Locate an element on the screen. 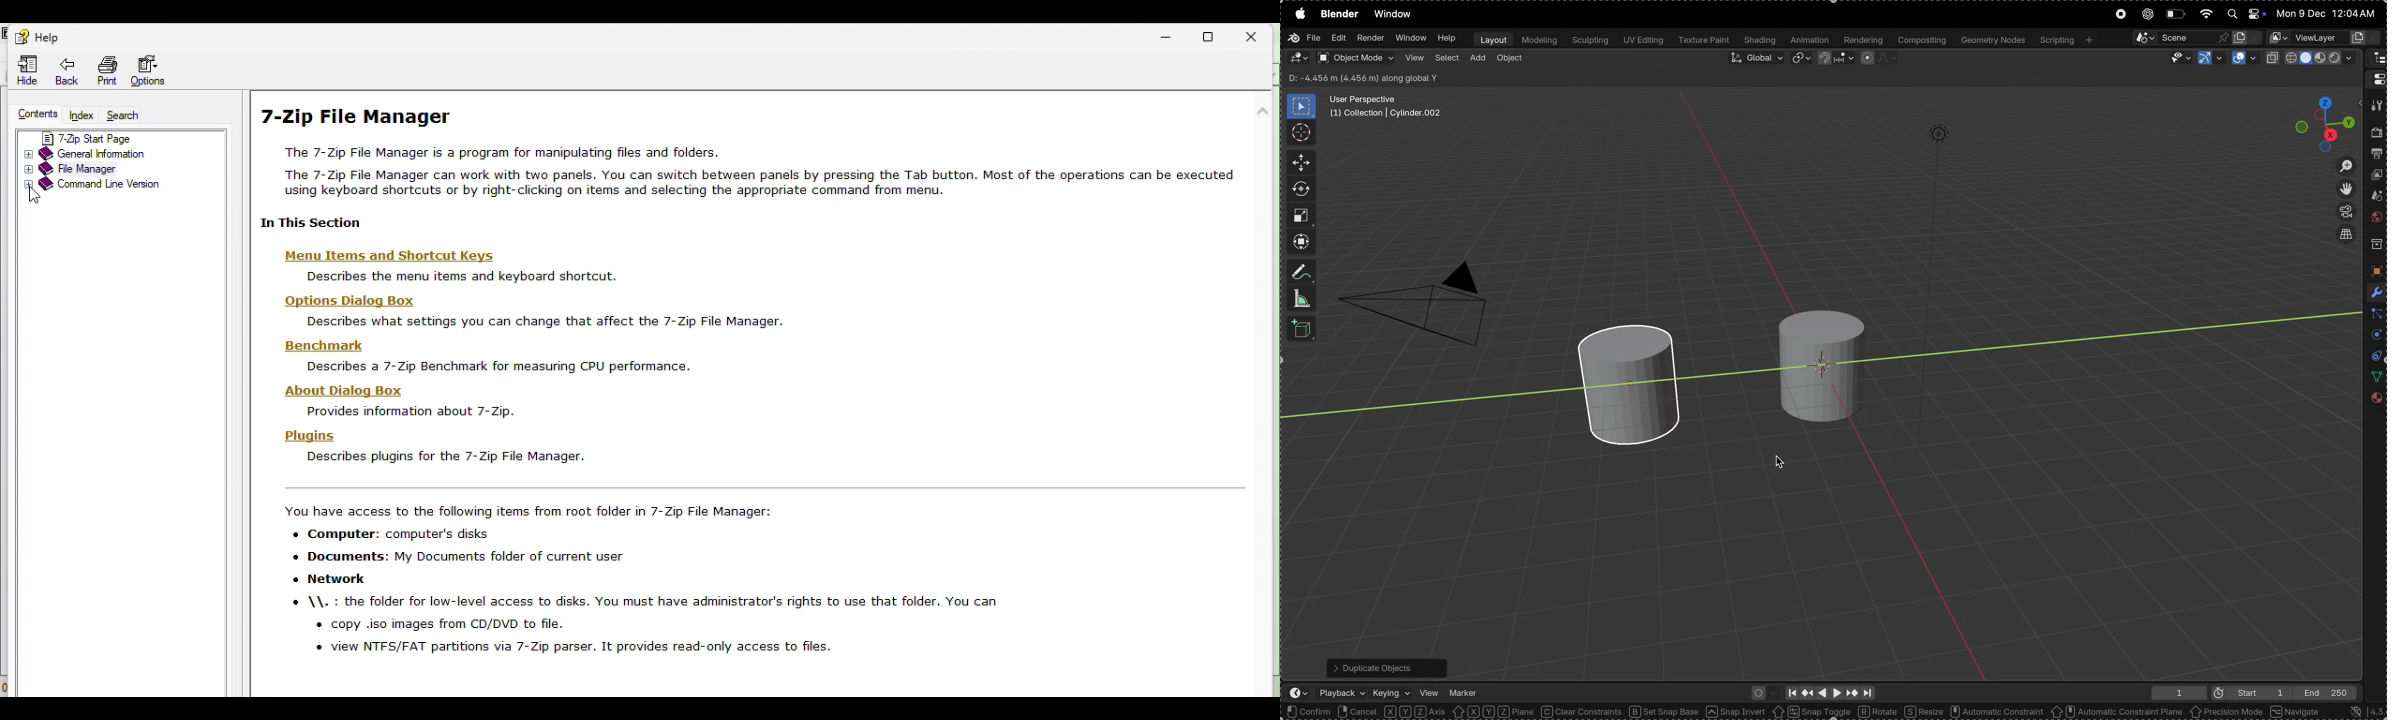 The height and width of the screenshot is (728, 2408). wifi is located at coordinates (2205, 13).